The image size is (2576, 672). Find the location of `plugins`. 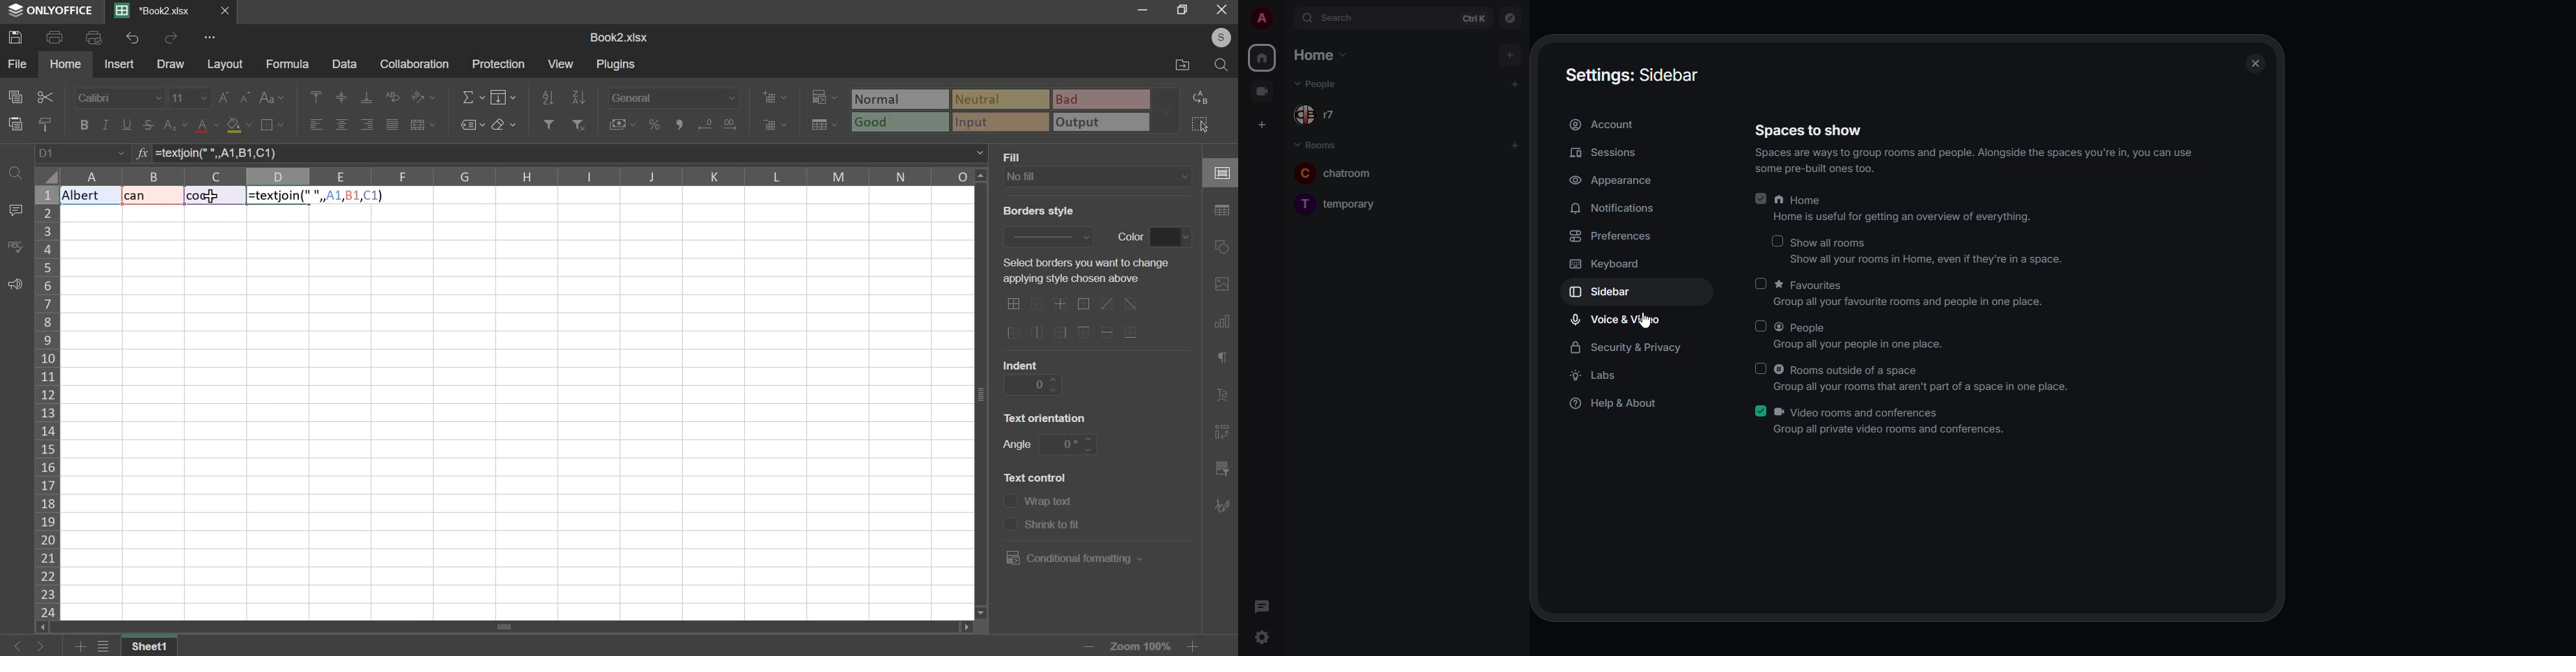

plugins is located at coordinates (617, 65).